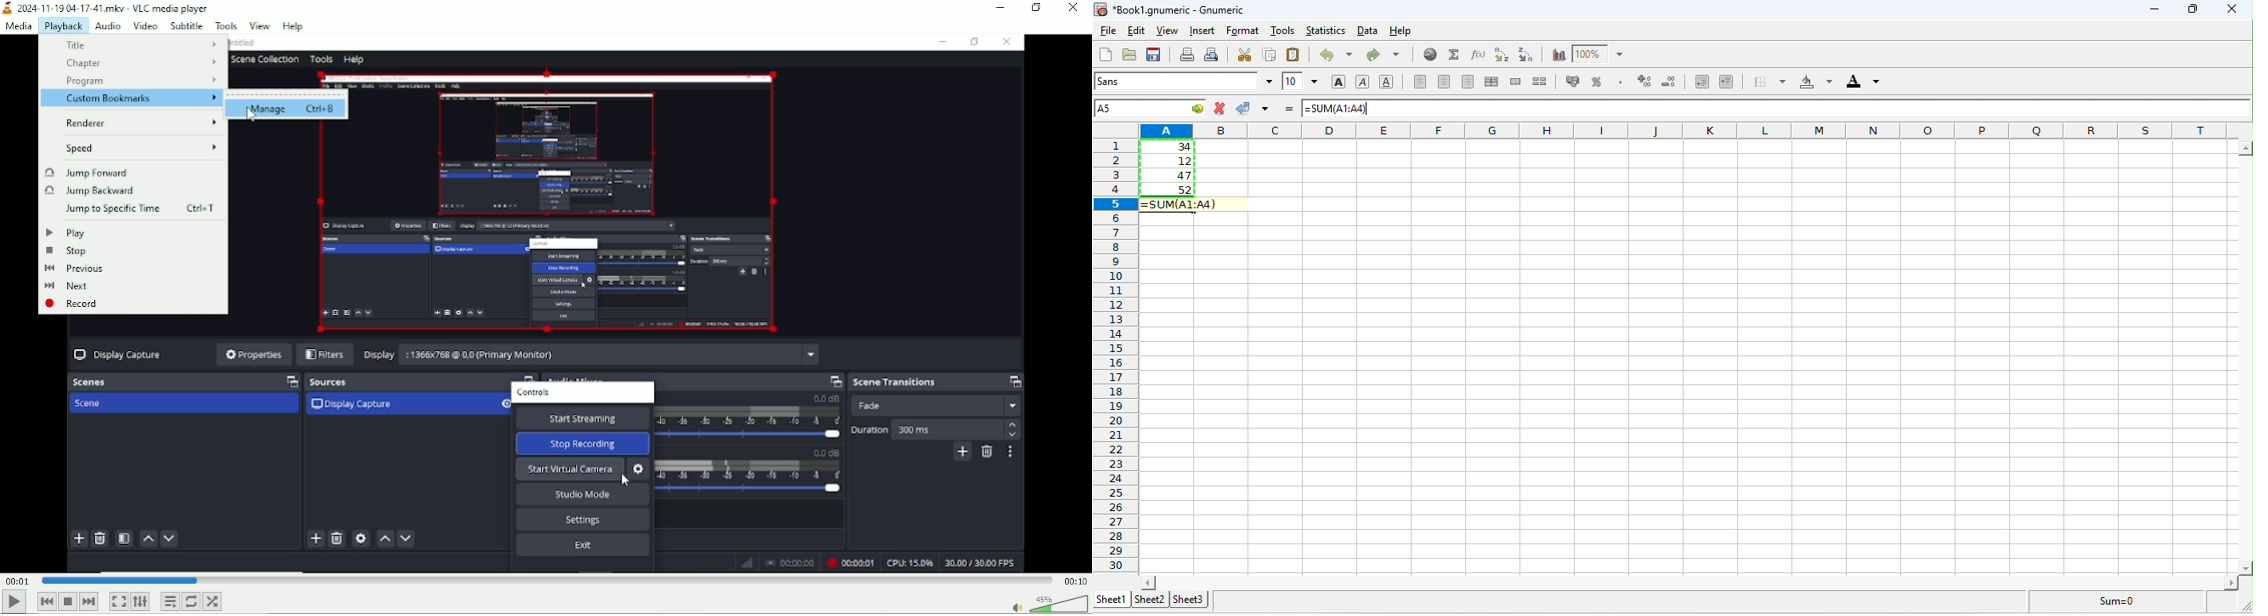 This screenshot has height=616, width=2268. What do you see at coordinates (295, 25) in the screenshot?
I see `help` at bounding box center [295, 25].